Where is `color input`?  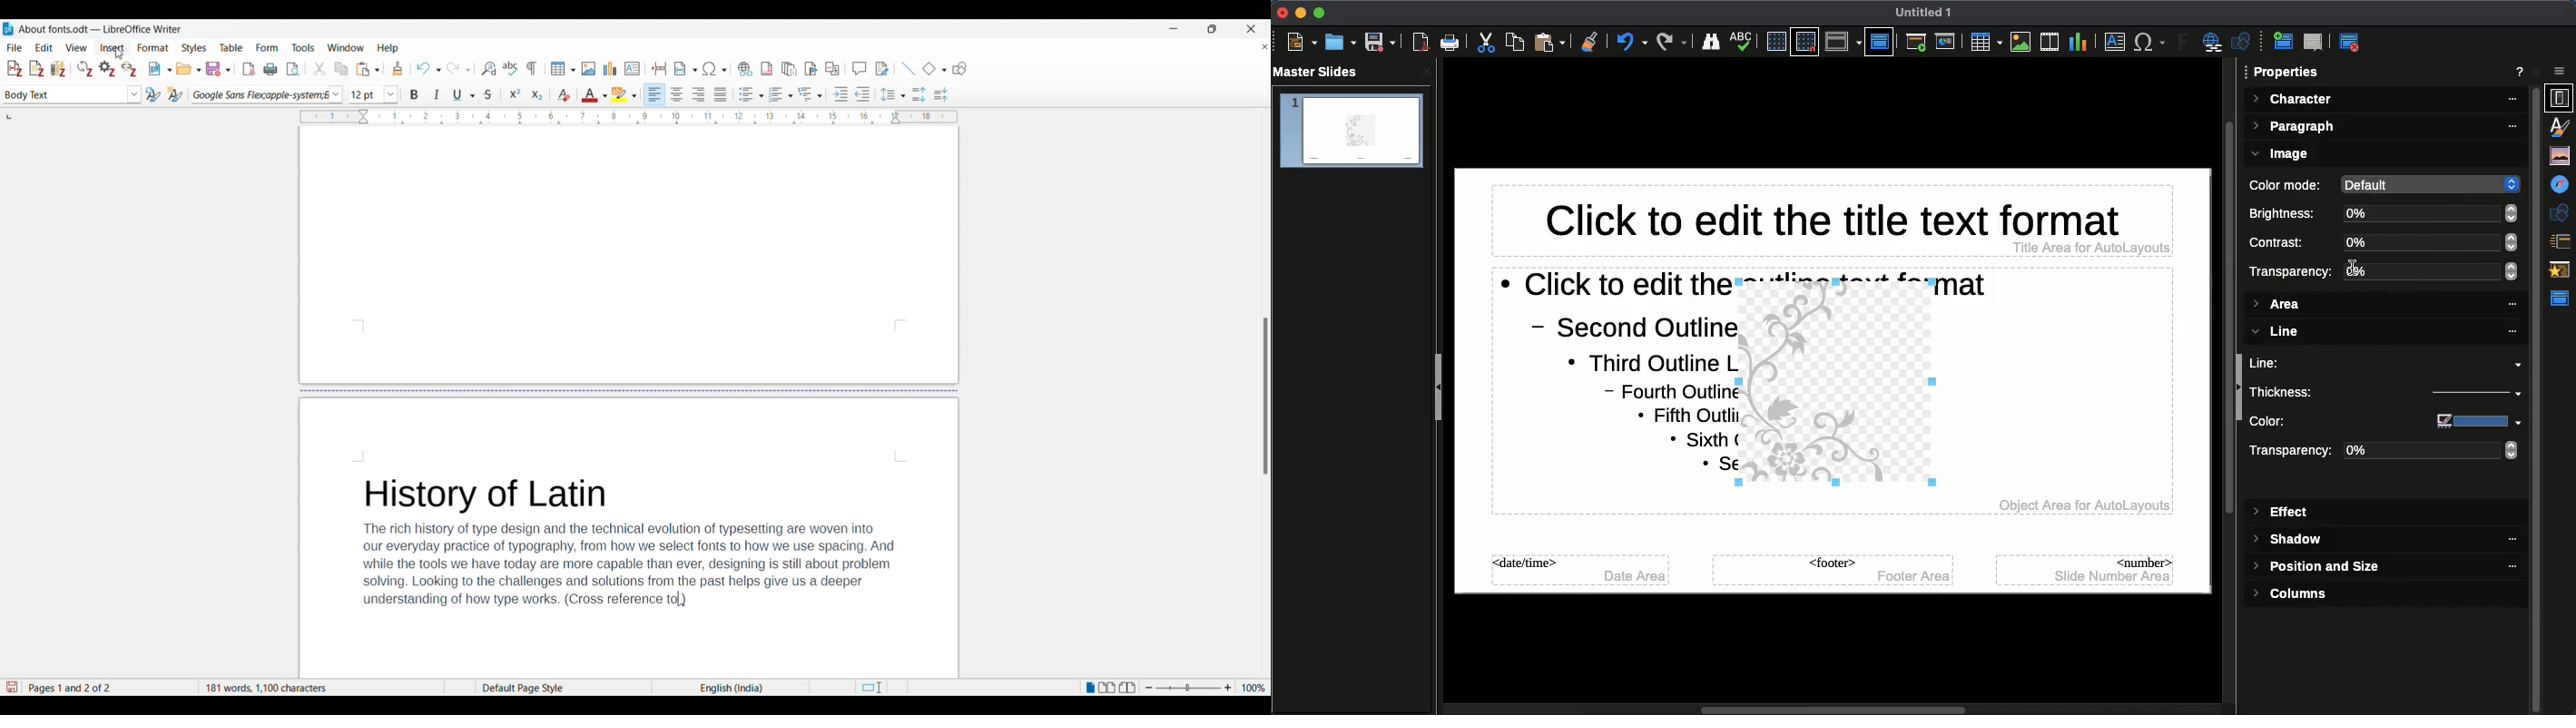
color input is located at coordinates (2471, 421).